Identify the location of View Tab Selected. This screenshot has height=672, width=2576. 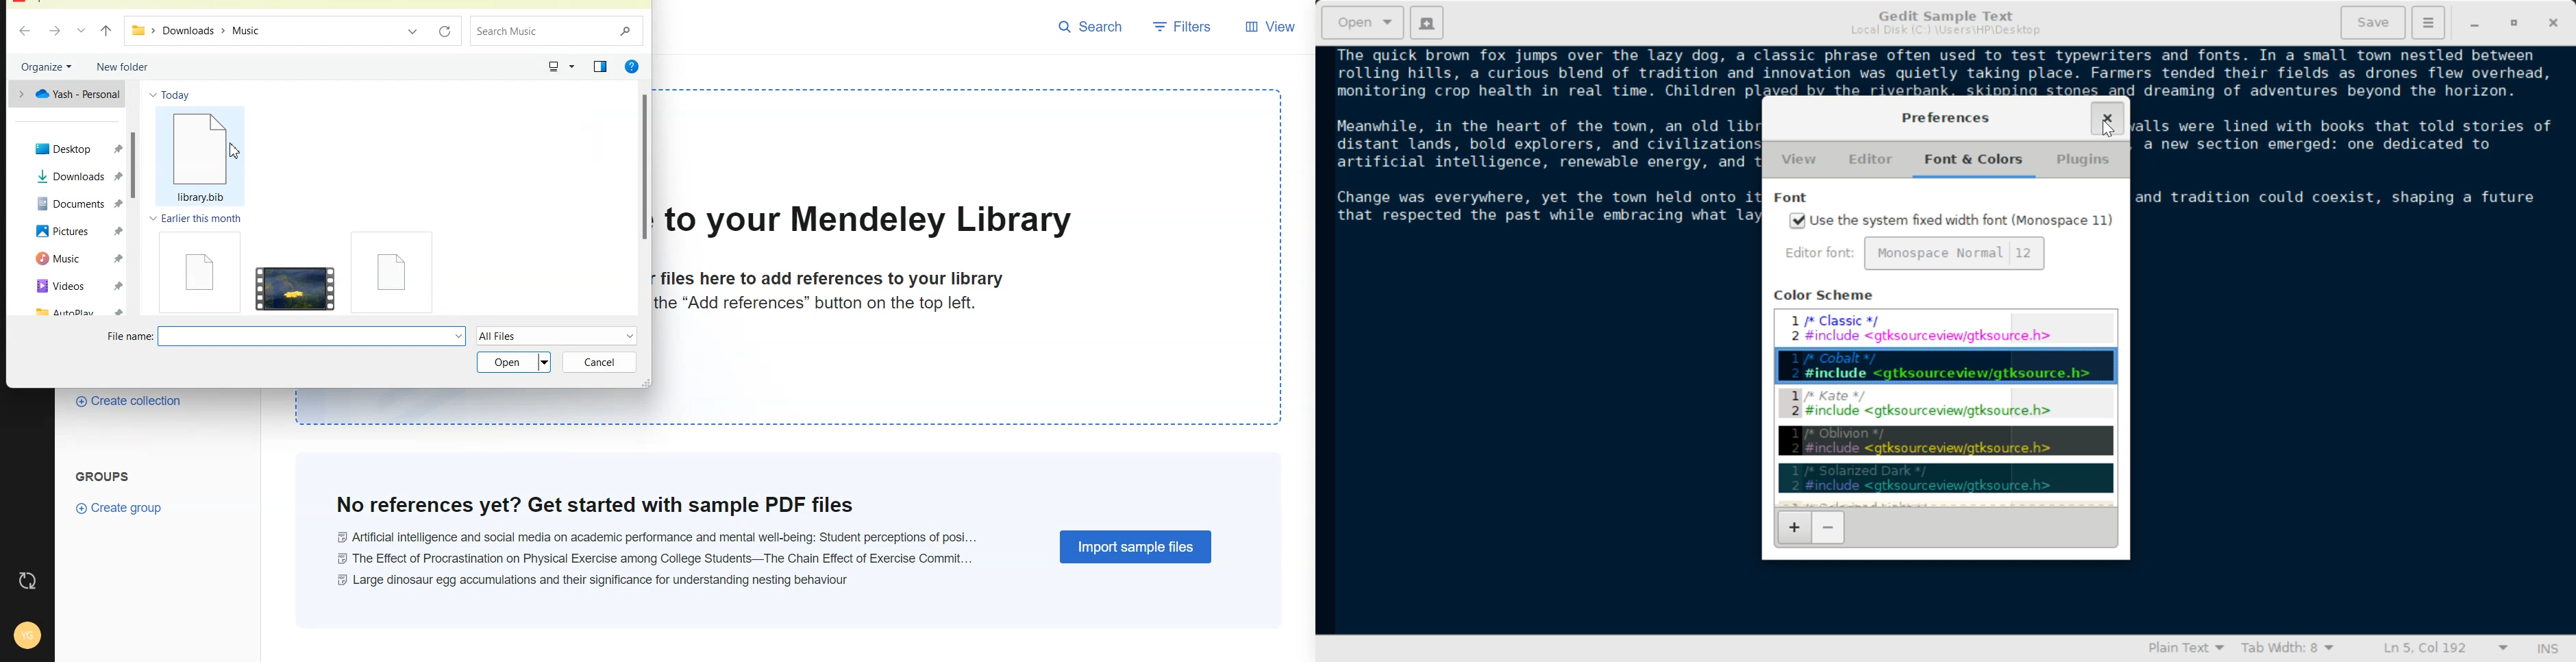
(1799, 161).